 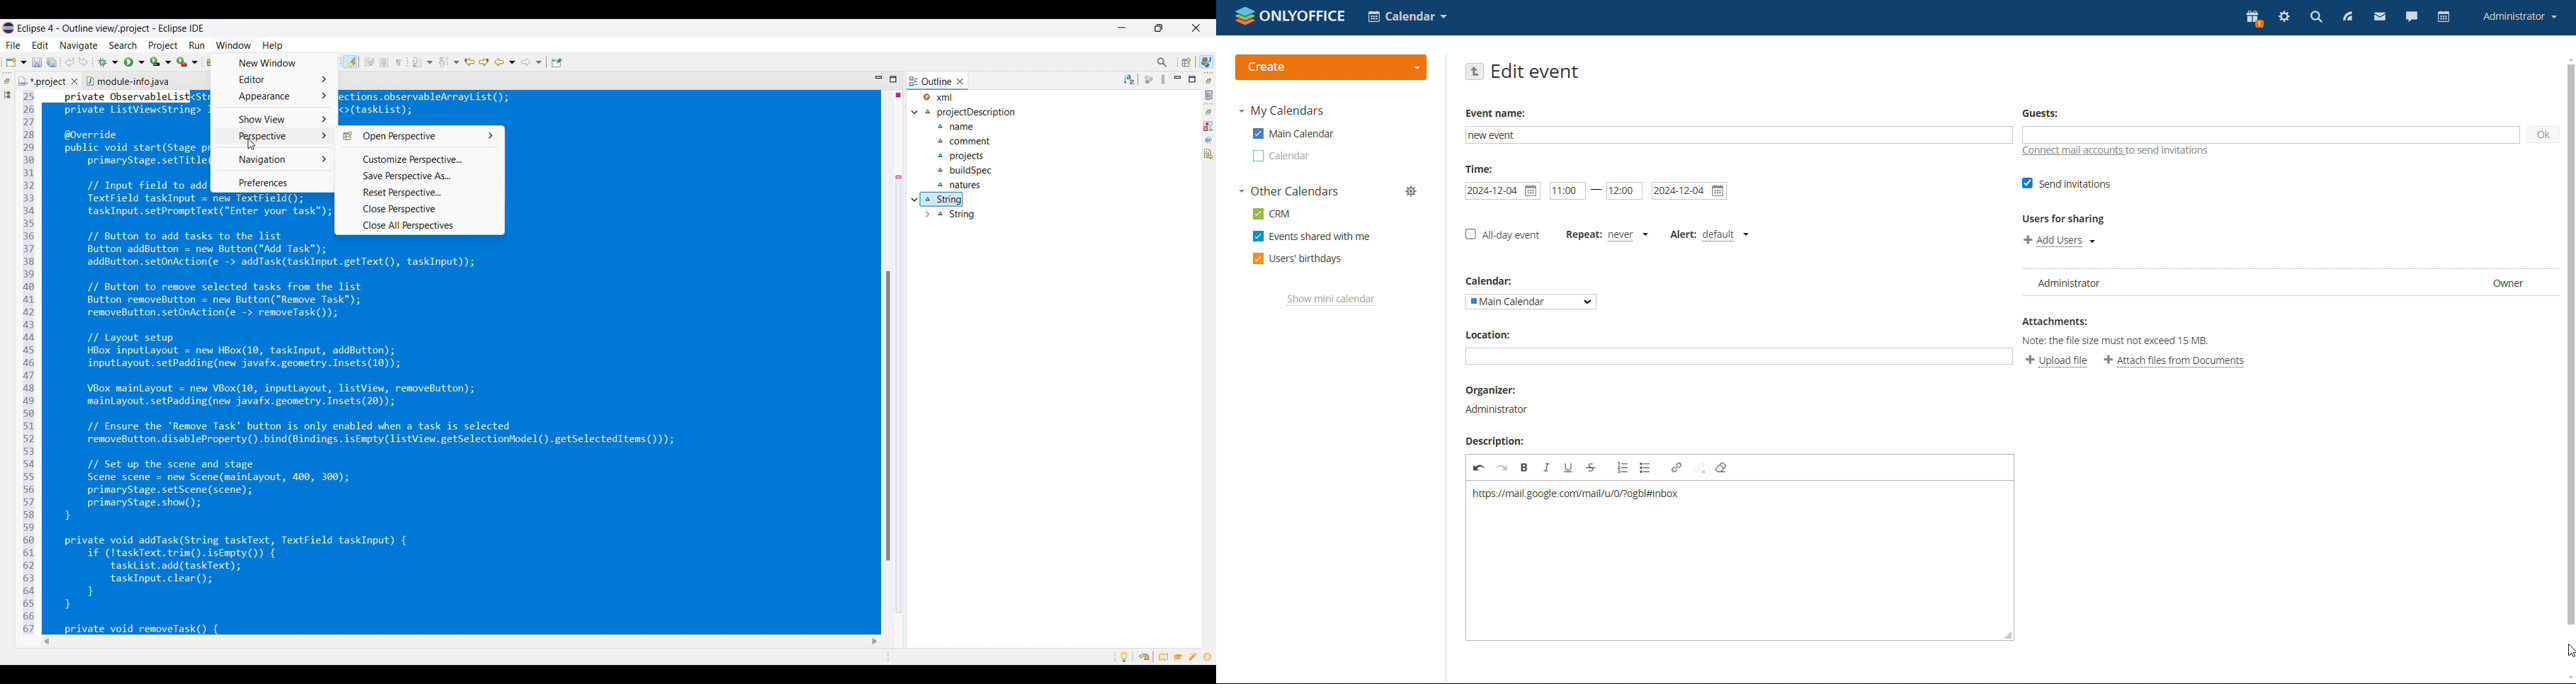 I want to click on users' birthdays, so click(x=1296, y=258).